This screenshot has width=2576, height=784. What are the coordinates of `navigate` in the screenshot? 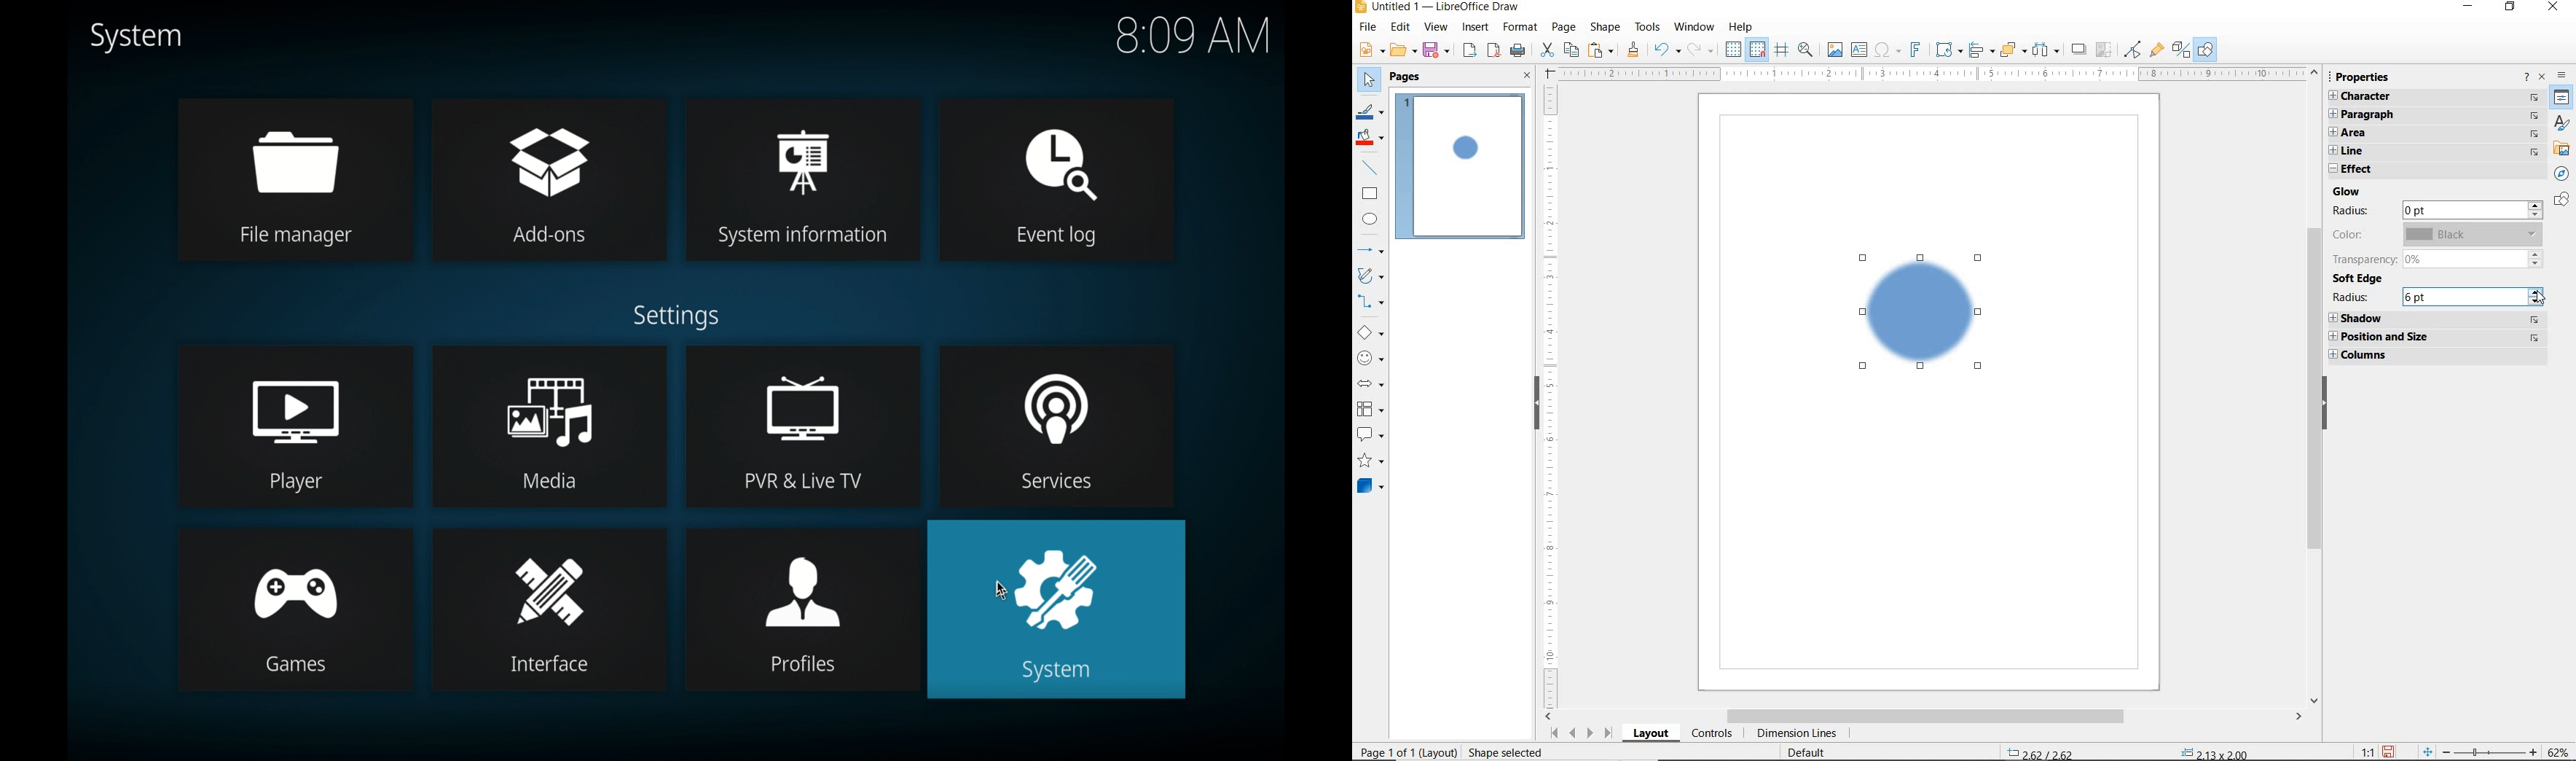 It's located at (2536, 98).